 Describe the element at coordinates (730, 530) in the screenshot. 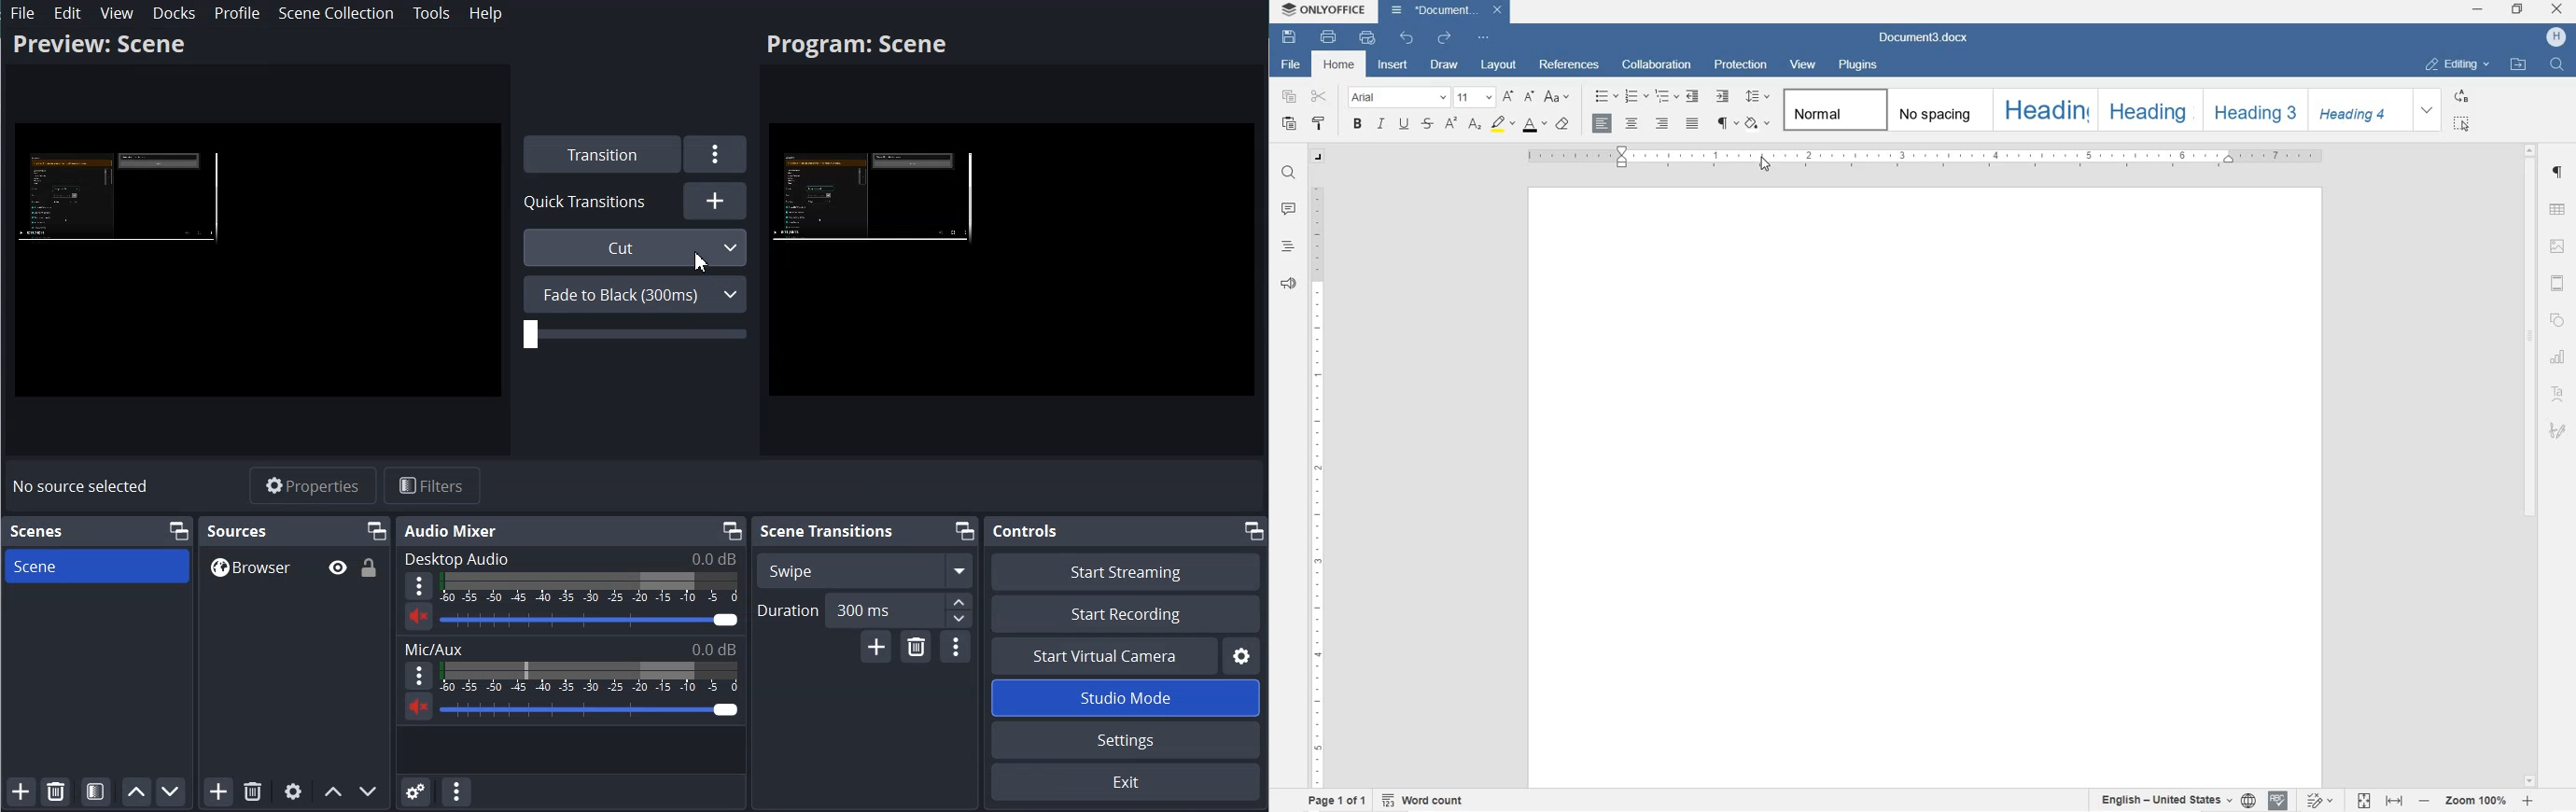

I see `Maximize` at that location.